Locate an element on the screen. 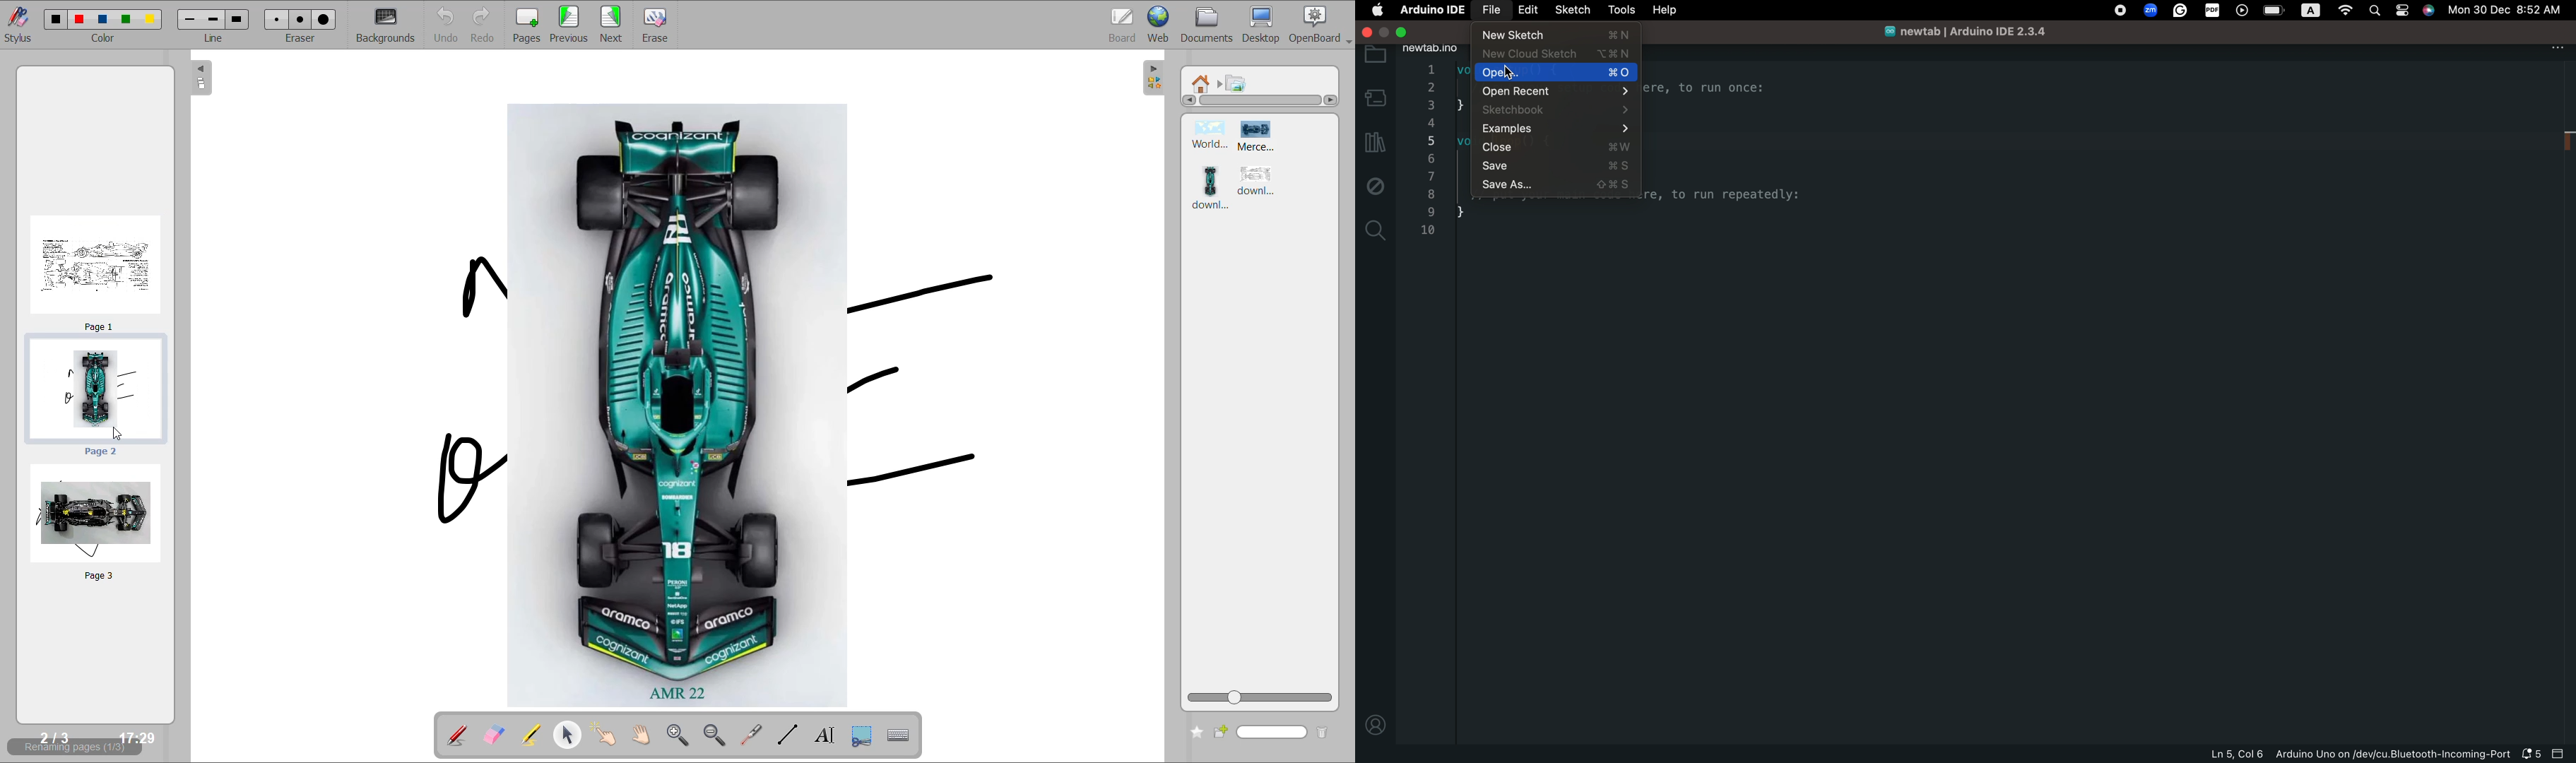 The image size is (2576, 784). save is located at coordinates (1557, 166).